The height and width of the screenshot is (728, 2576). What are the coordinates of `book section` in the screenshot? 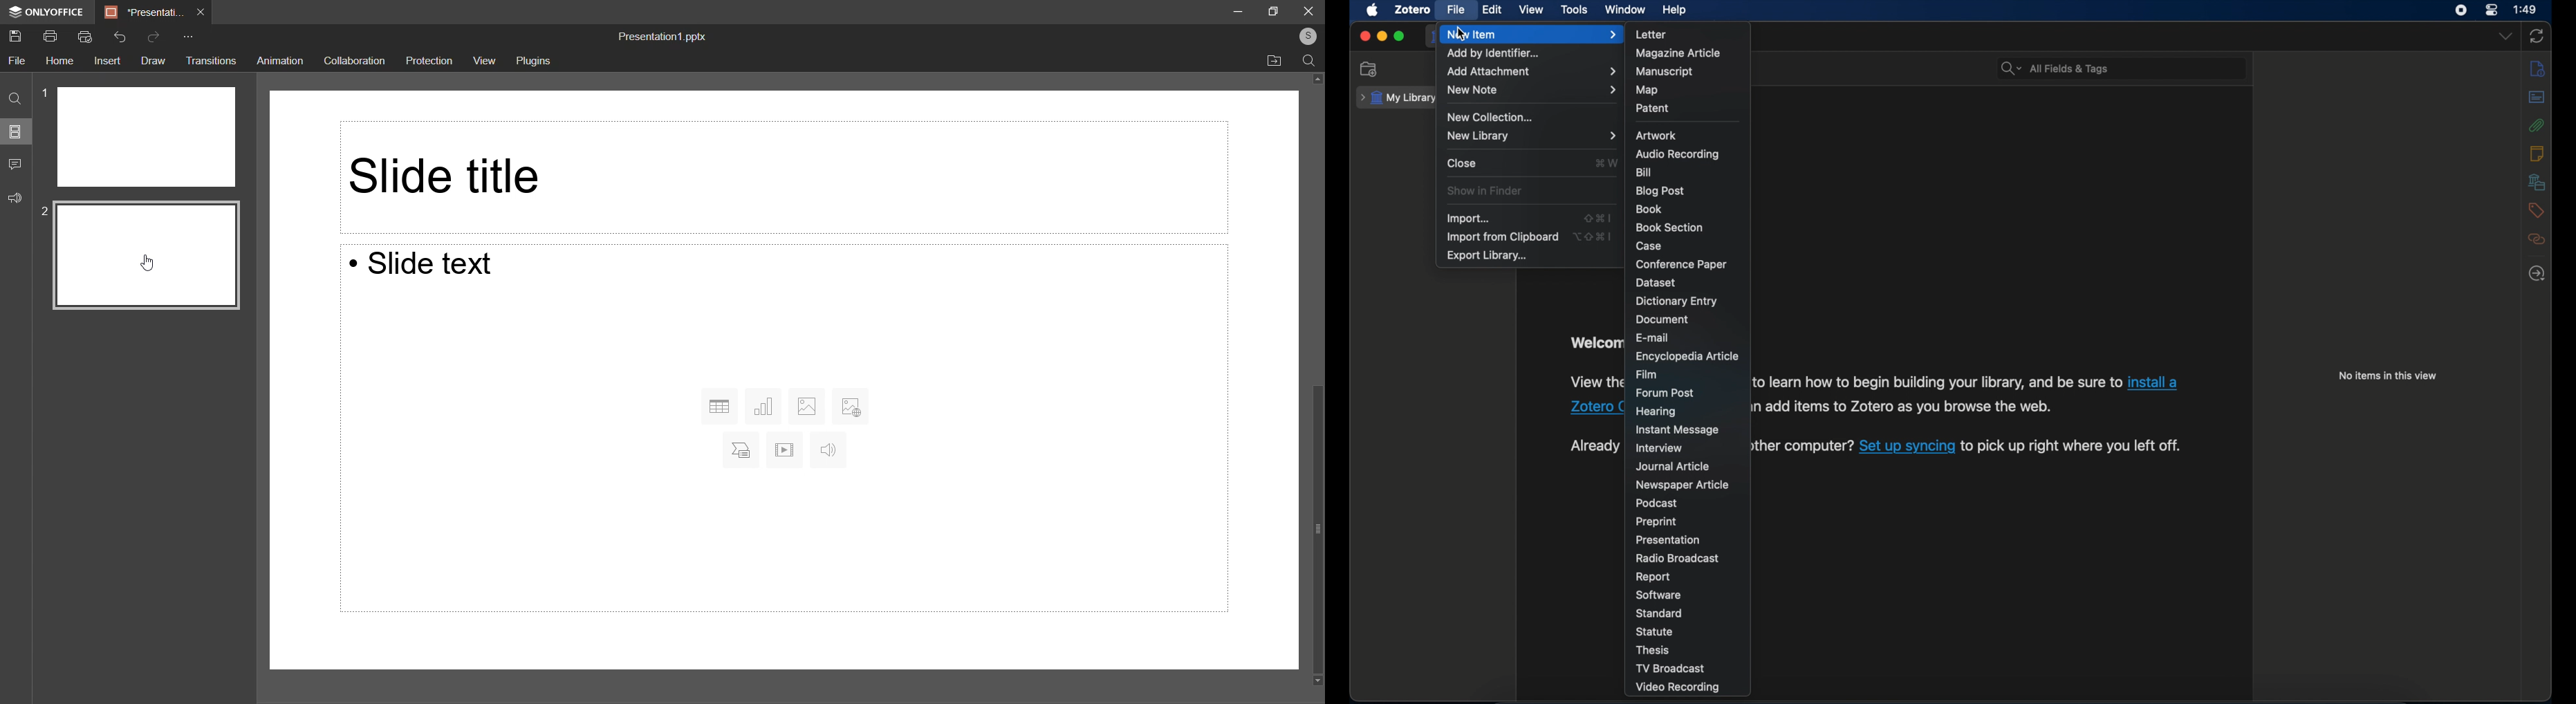 It's located at (1670, 228).